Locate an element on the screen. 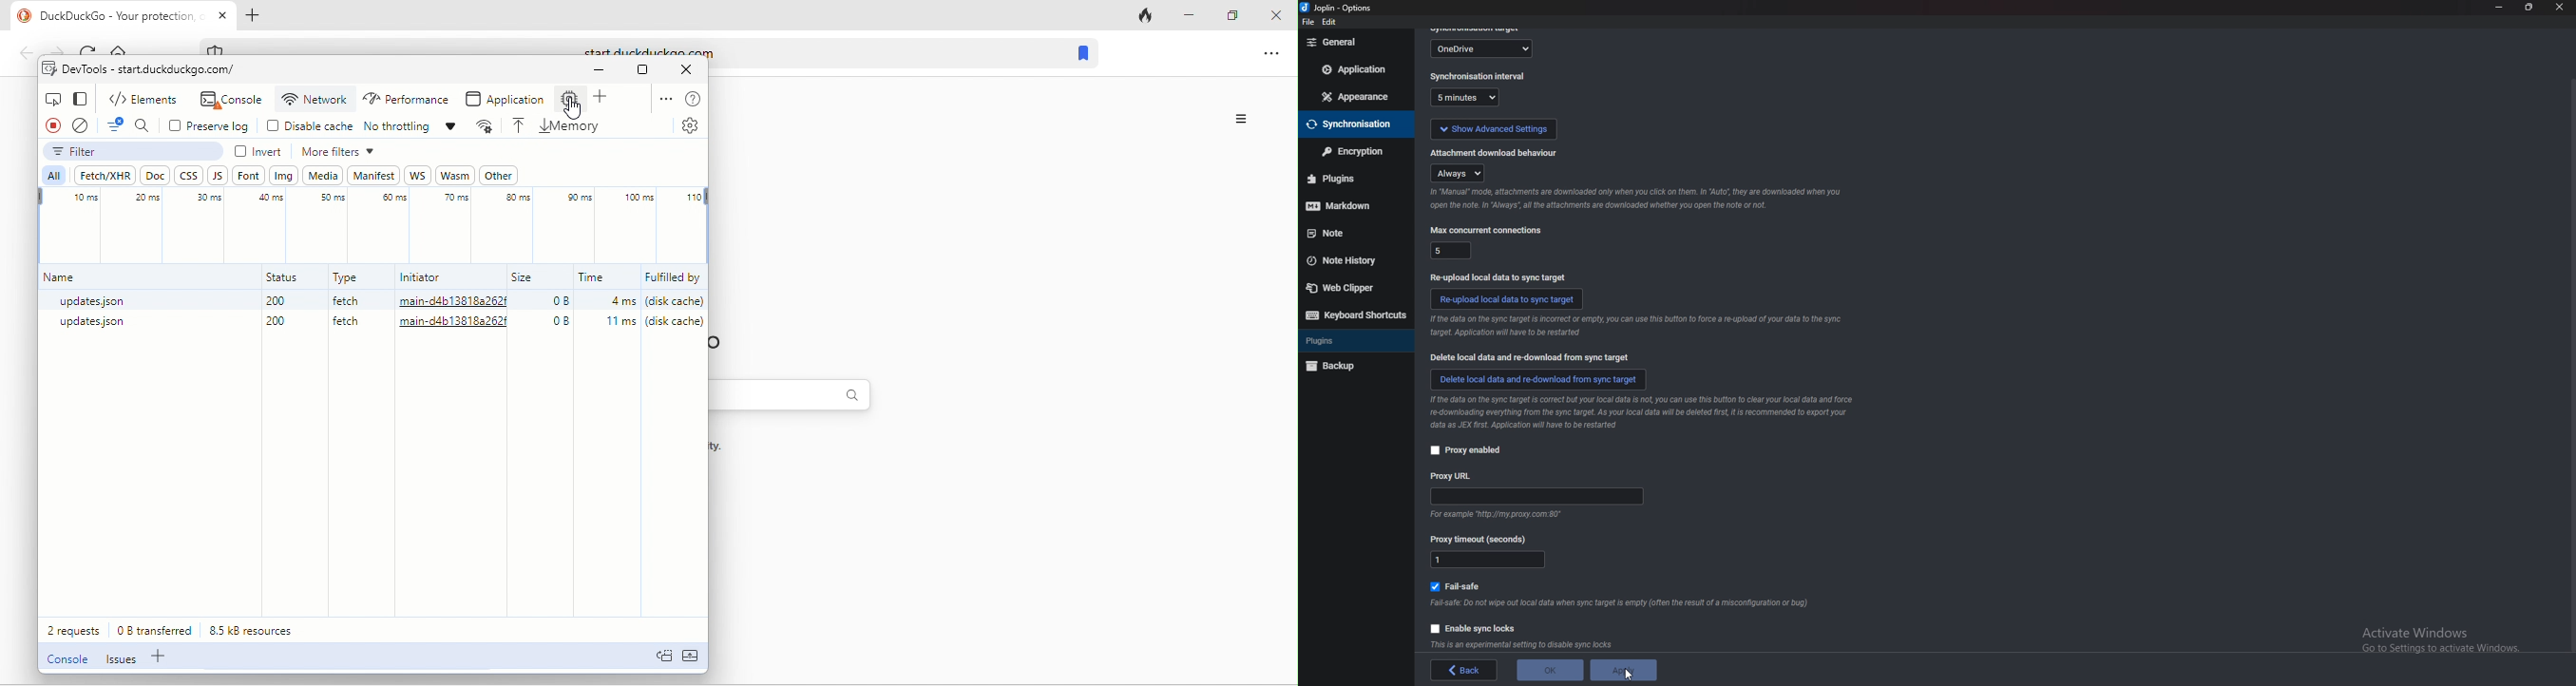 This screenshot has height=700, width=2576. size is located at coordinates (539, 276).